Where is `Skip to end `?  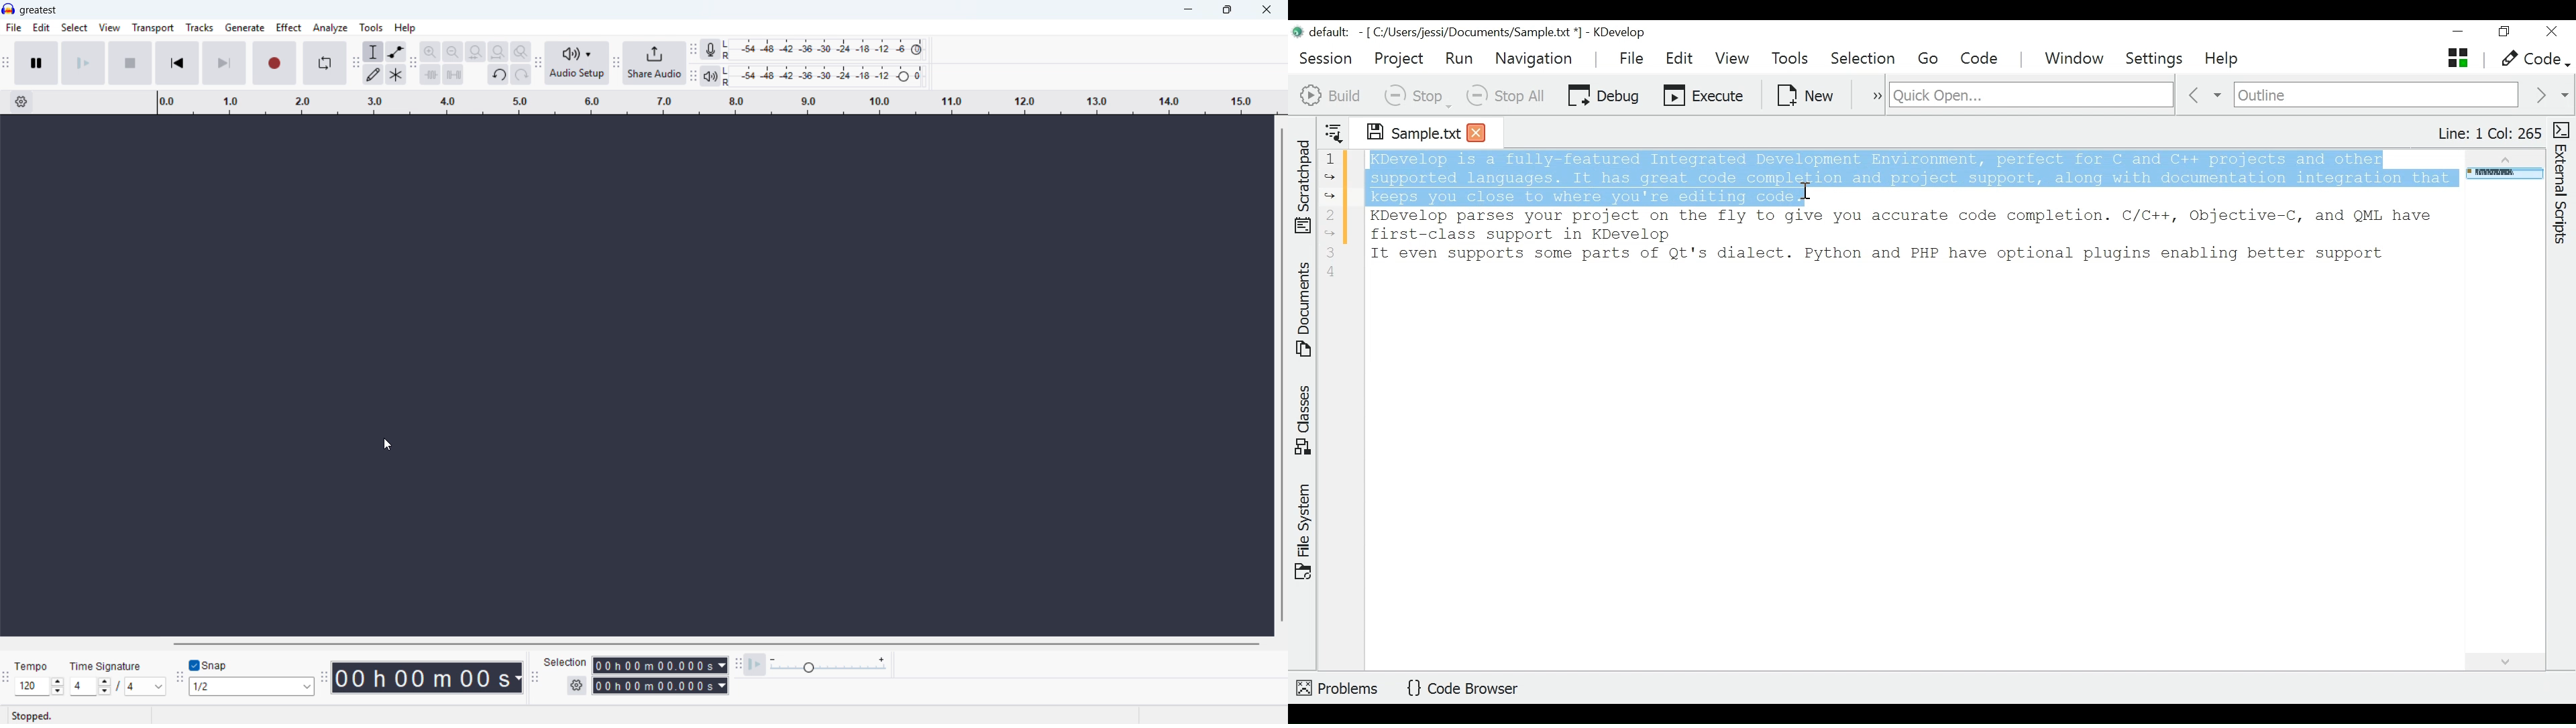 Skip to end  is located at coordinates (224, 64).